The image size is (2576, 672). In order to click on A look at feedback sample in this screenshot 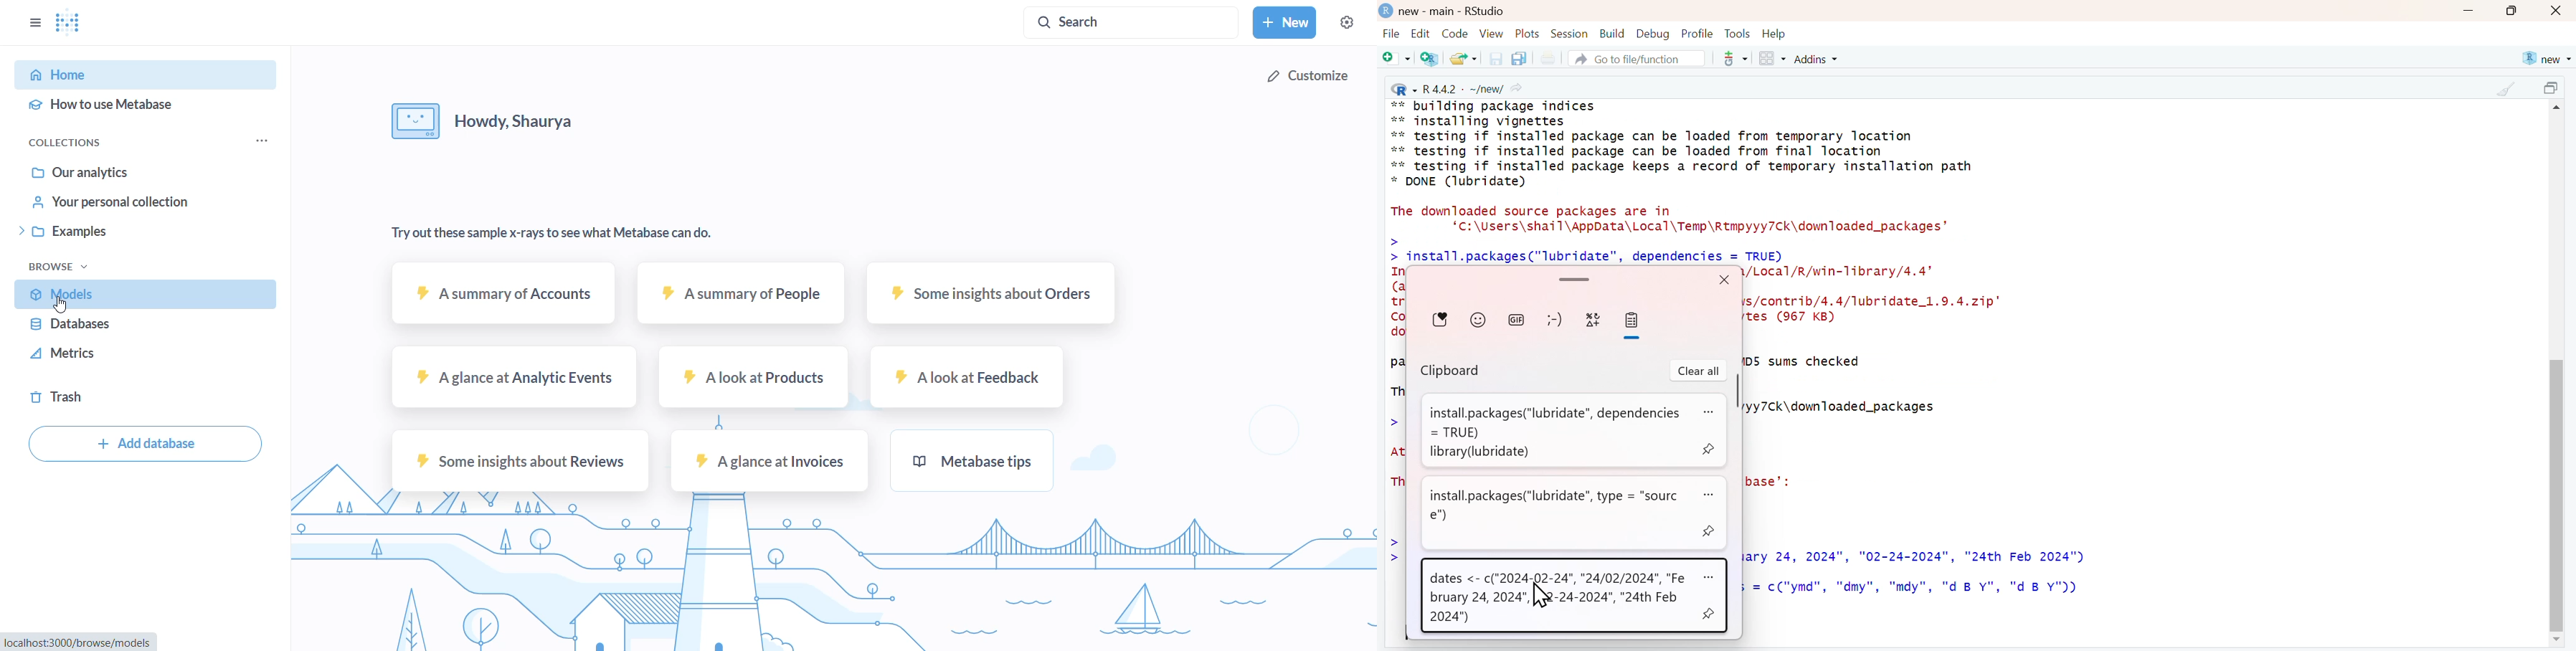, I will do `click(967, 381)`.